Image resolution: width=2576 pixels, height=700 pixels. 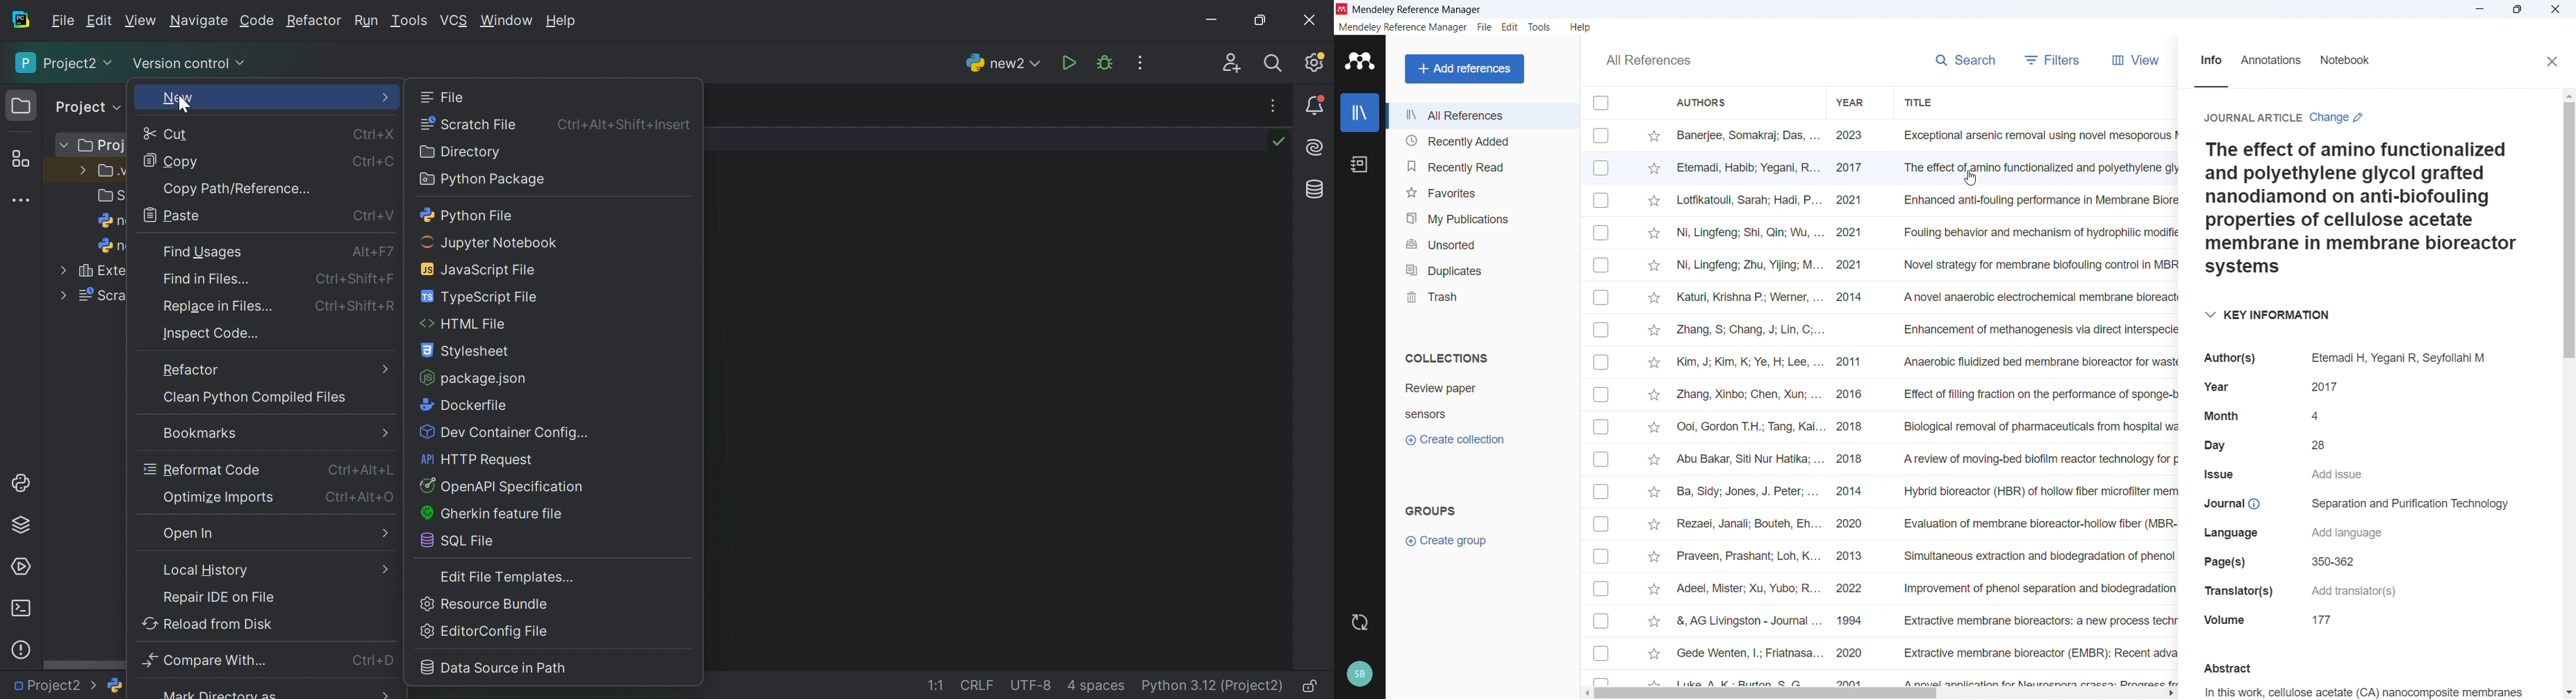 What do you see at coordinates (2279, 560) in the screenshot?
I see `pages ` at bounding box center [2279, 560].